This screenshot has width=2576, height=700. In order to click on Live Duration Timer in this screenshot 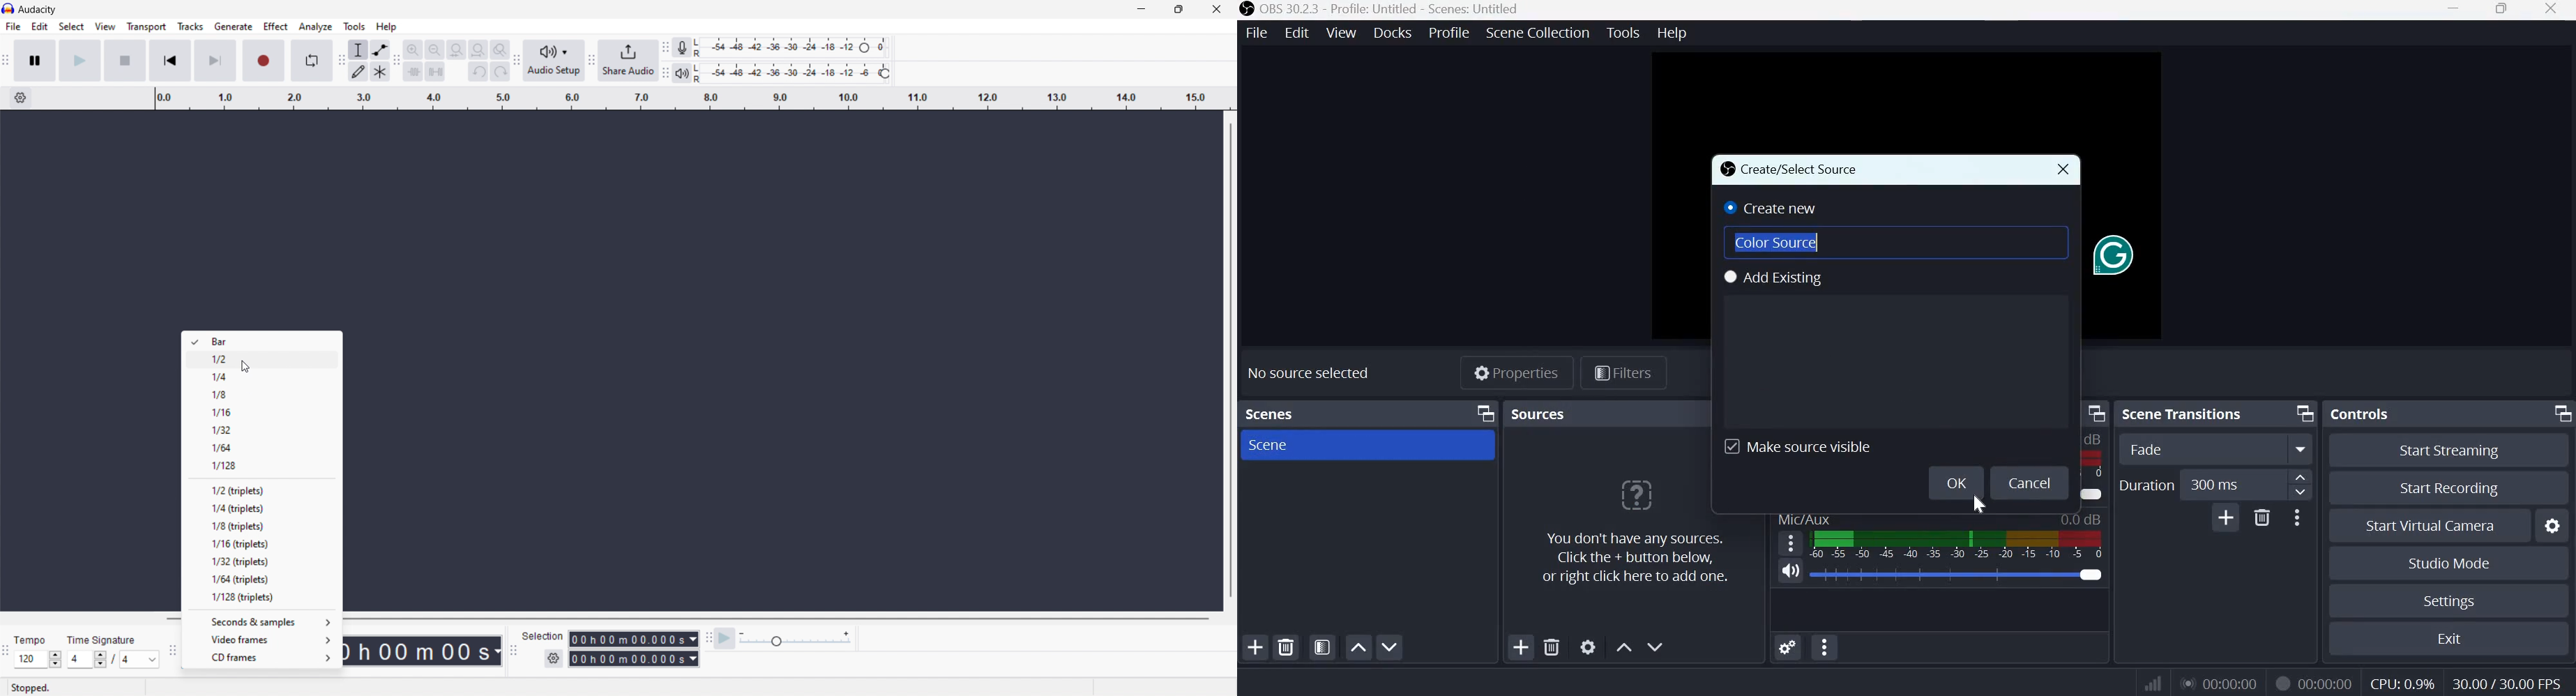, I will do `click(2282, 682)`.